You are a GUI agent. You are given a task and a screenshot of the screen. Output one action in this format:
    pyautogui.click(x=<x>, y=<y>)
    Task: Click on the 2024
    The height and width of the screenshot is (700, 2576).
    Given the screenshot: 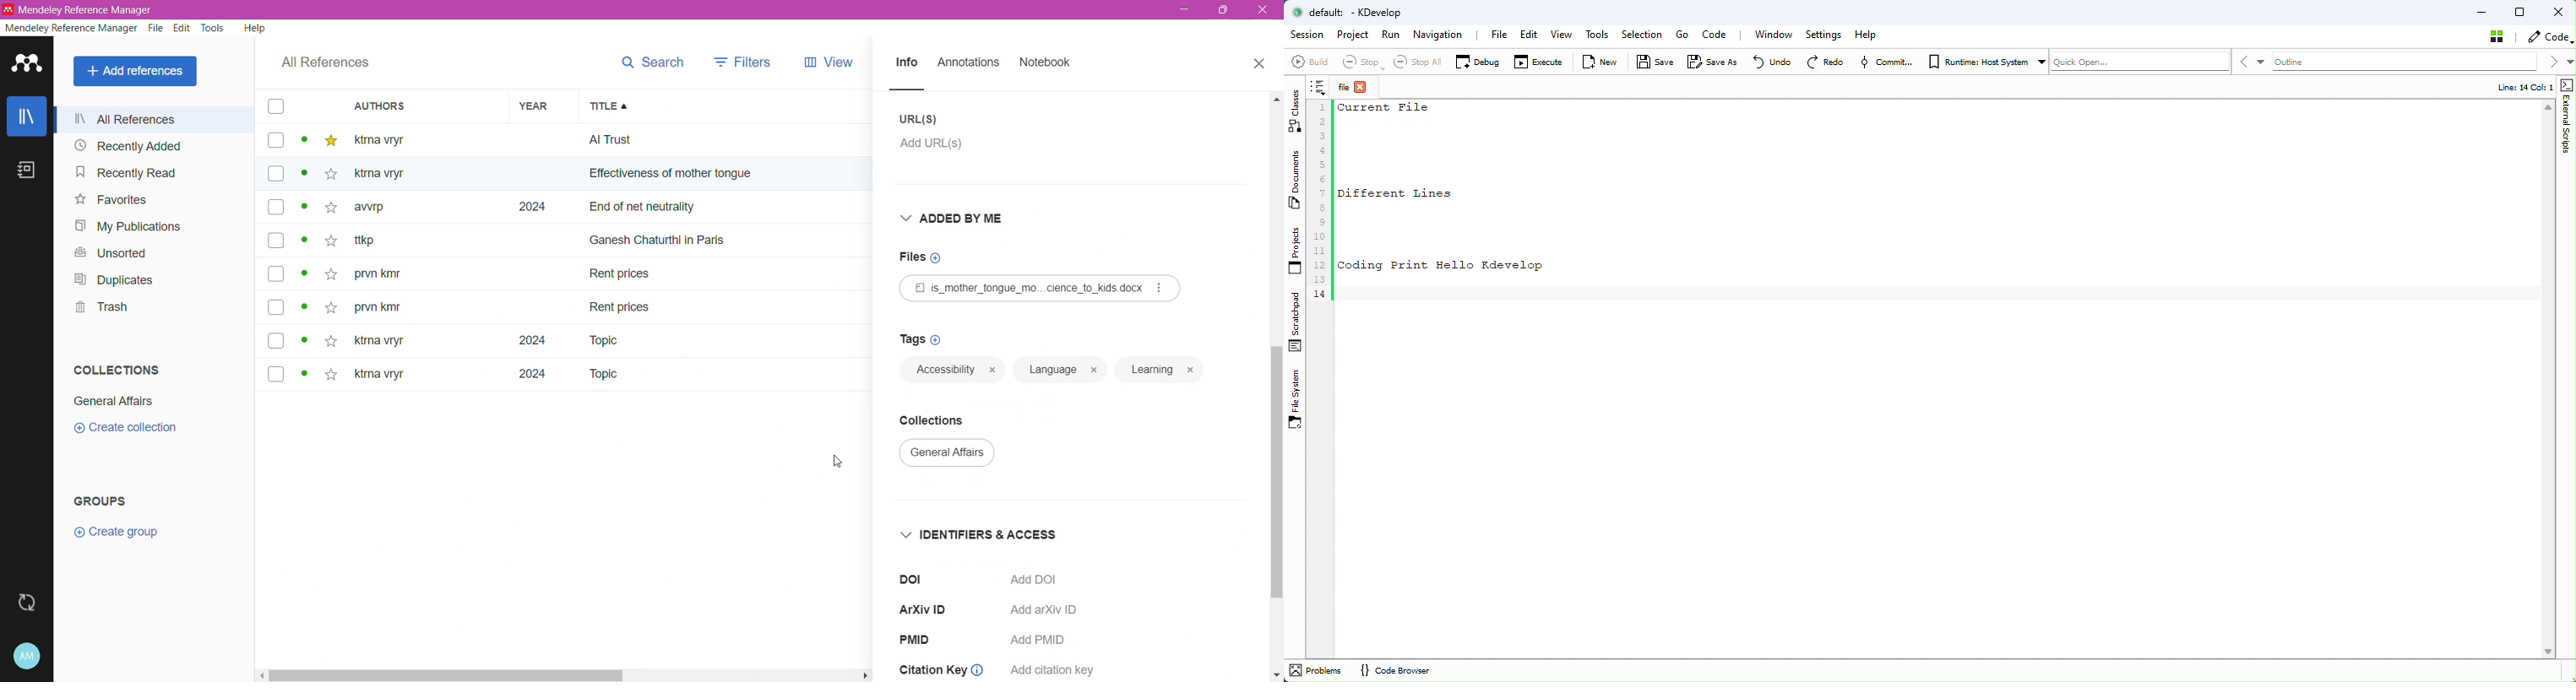 What is the action you would take?
    pyautogui.click(x=525, y=378)
    